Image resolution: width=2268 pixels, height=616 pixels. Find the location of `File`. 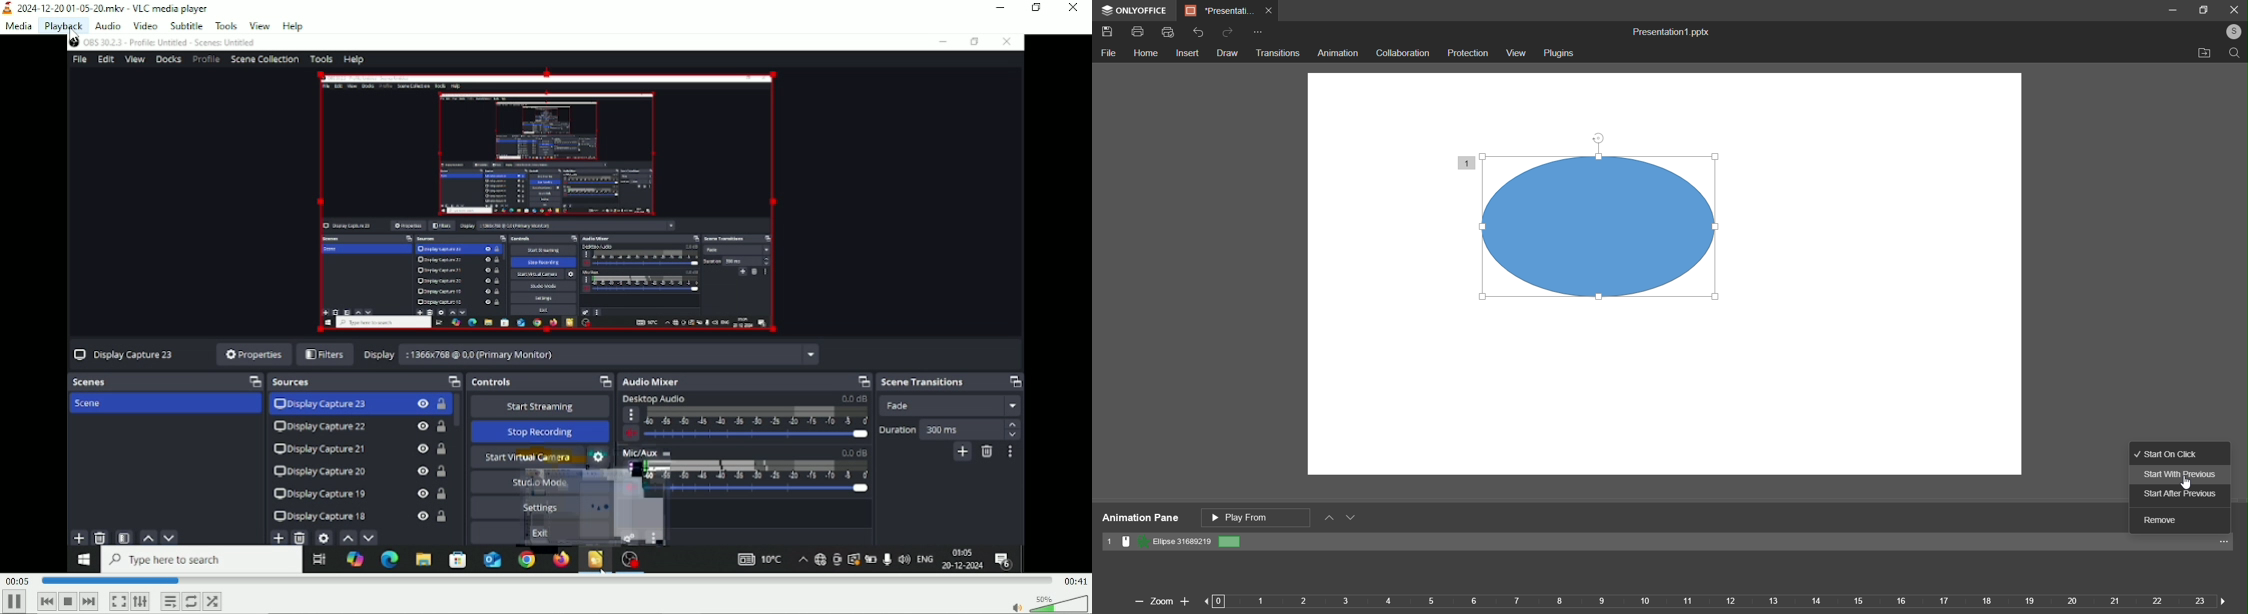

File is located at coordinates (1111, 54).